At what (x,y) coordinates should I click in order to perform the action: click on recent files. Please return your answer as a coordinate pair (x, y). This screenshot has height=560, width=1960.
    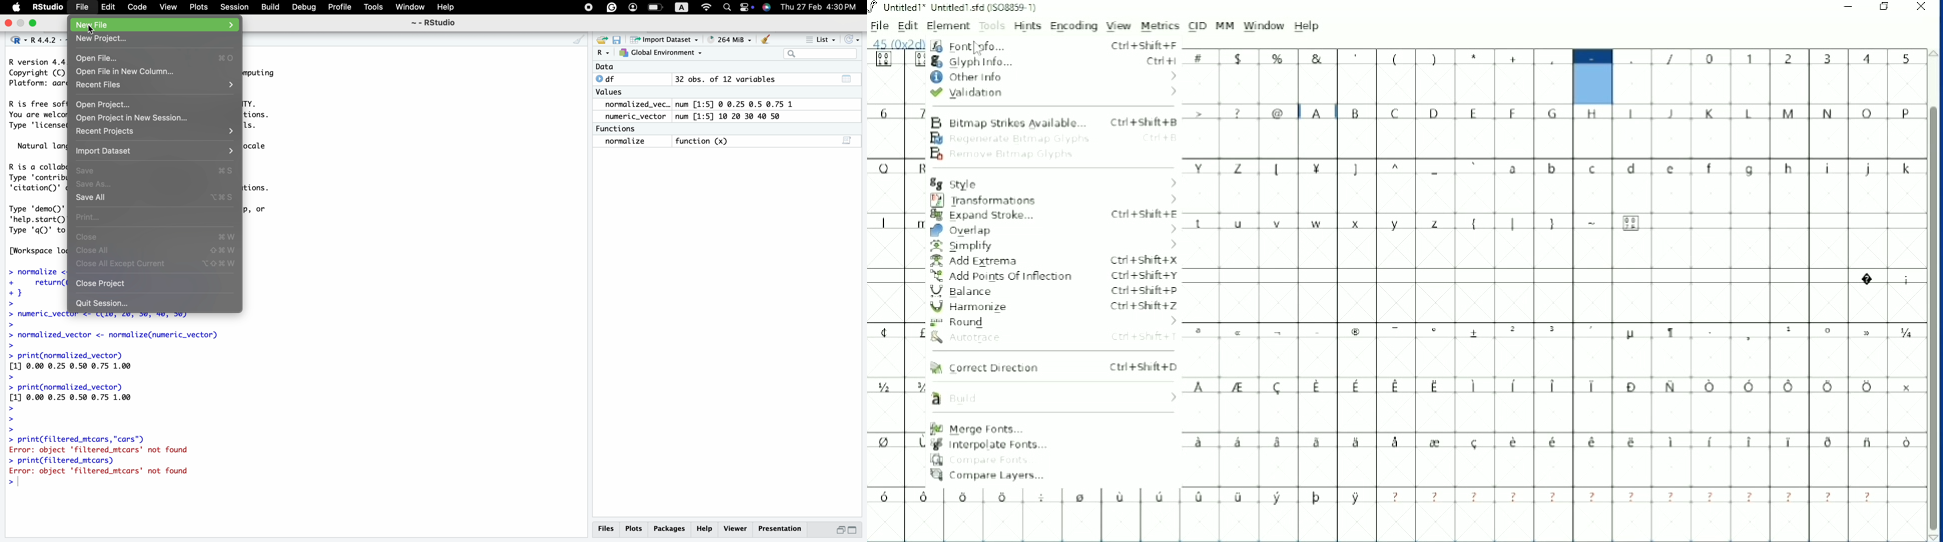
    Looking at the image, I should click on (156, 86).